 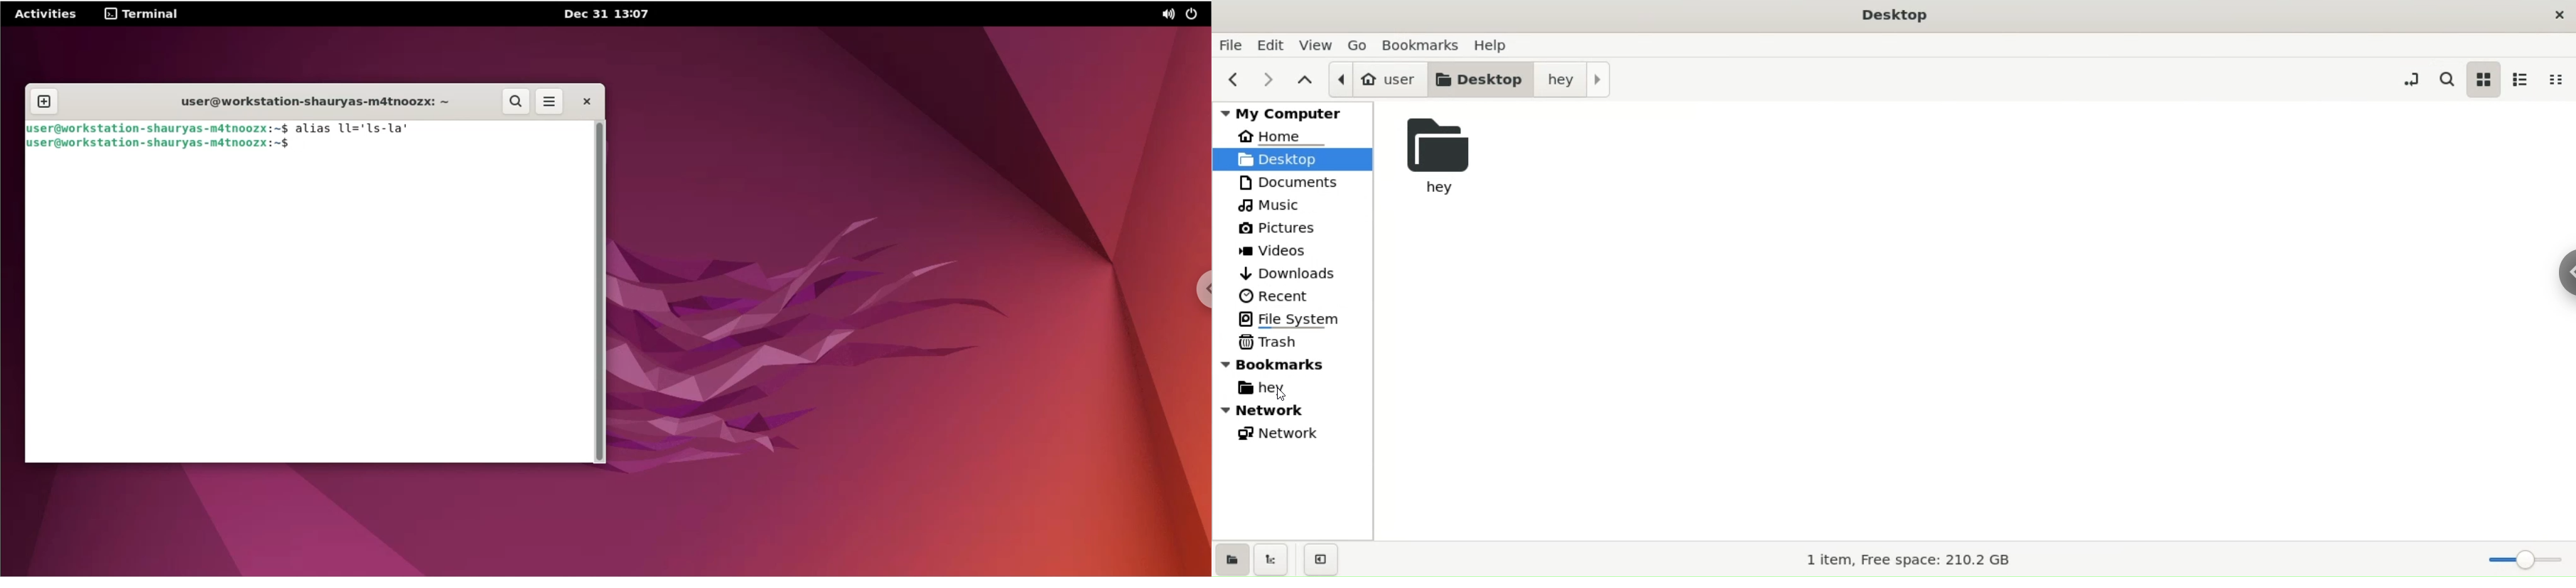 I want to click on Activities, so click(x=47, y=14).